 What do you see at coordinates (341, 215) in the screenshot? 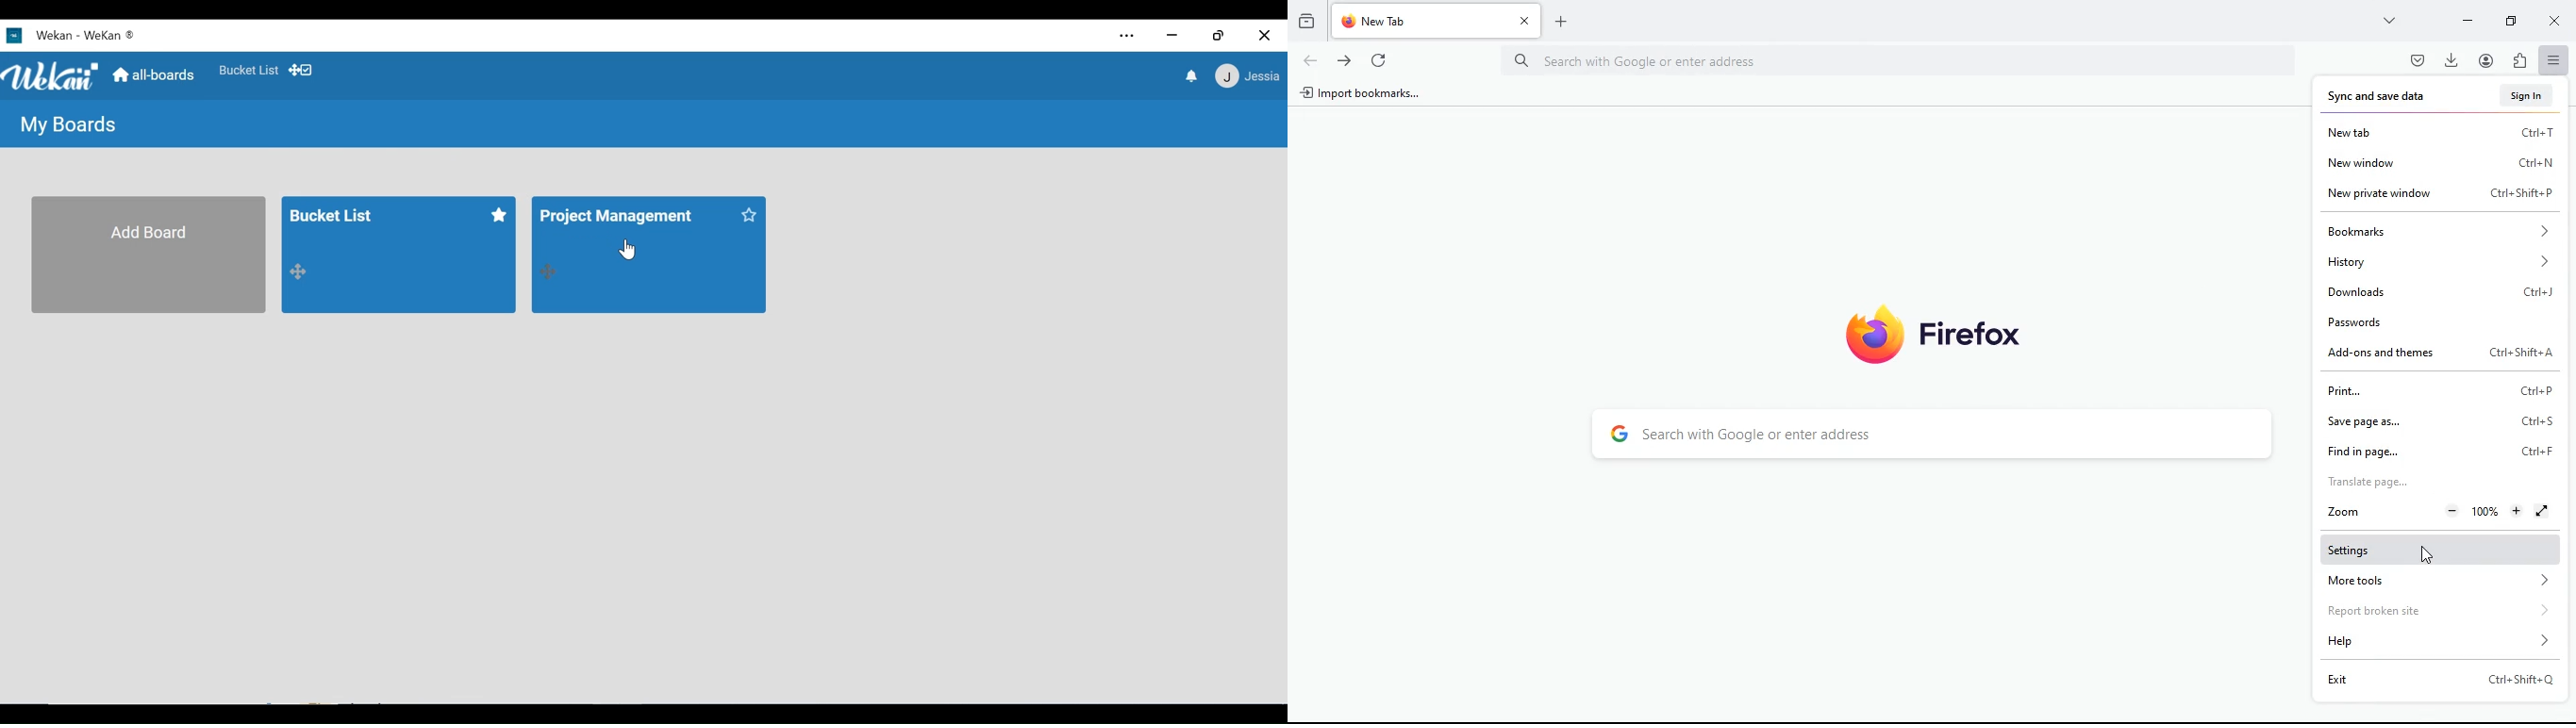
I see `Bucket List` at bounding box center [341, 215].